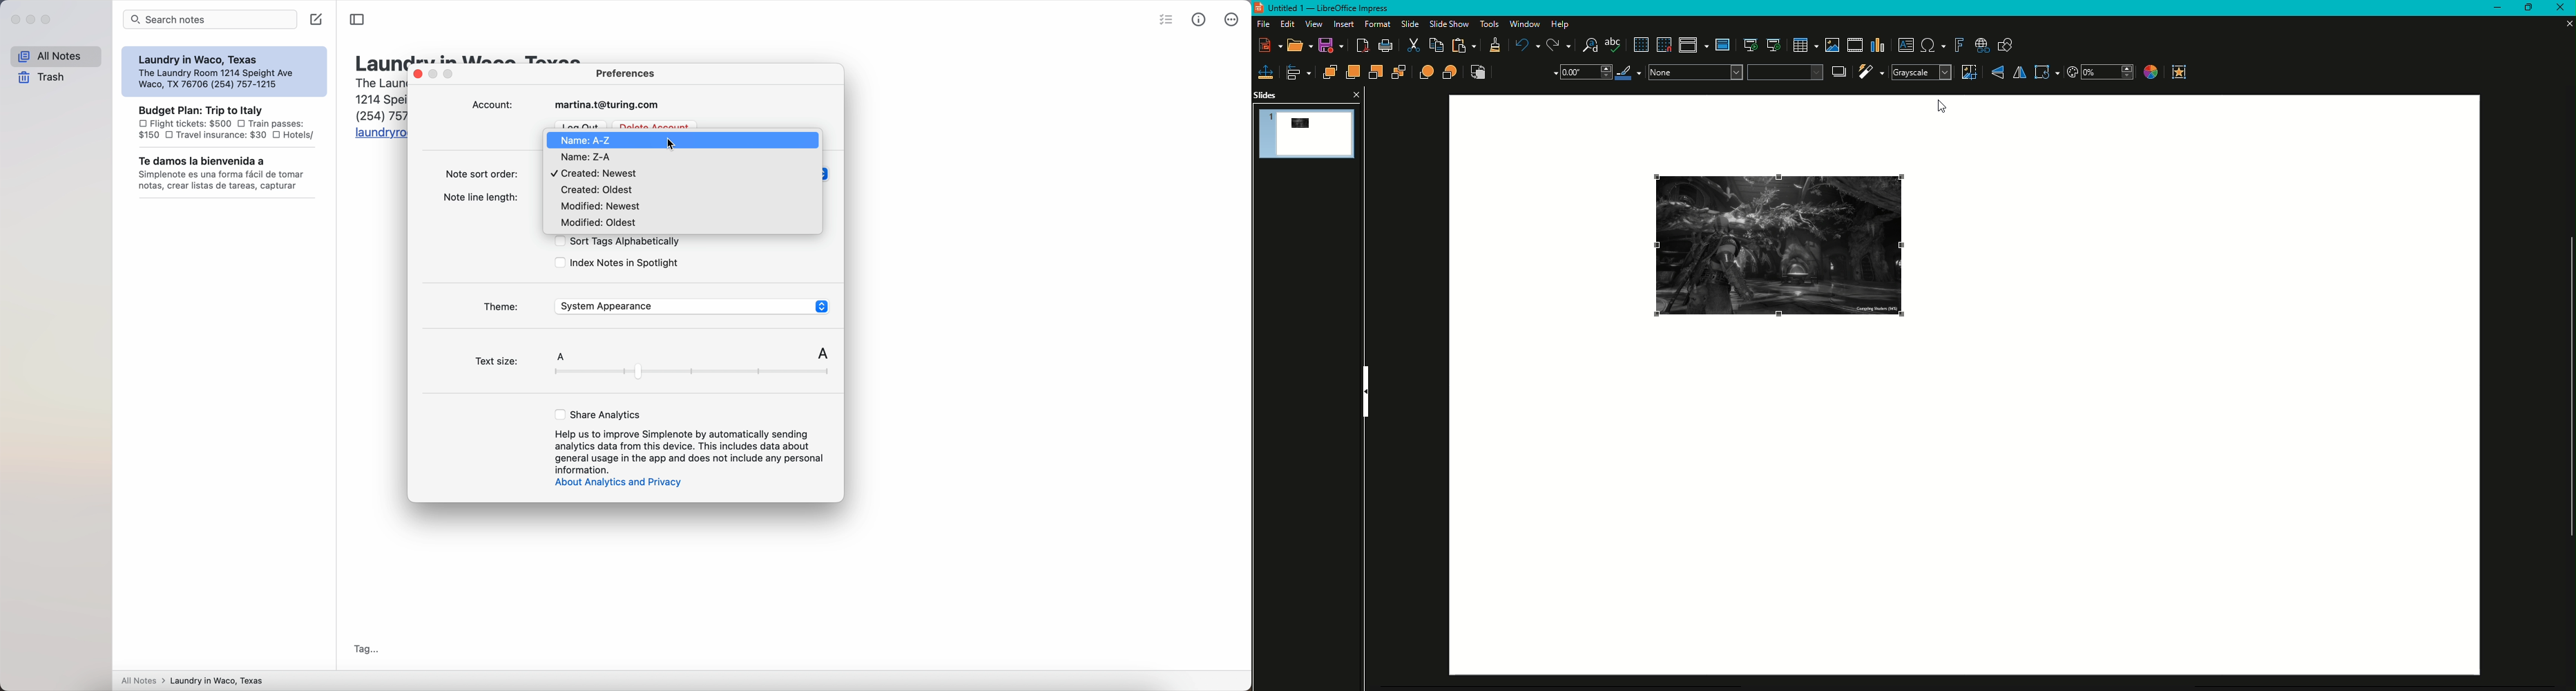  What do you see at coordinates (599, 414) in the screenshot?
I see `share analytics` at bounding box center [599, 414].